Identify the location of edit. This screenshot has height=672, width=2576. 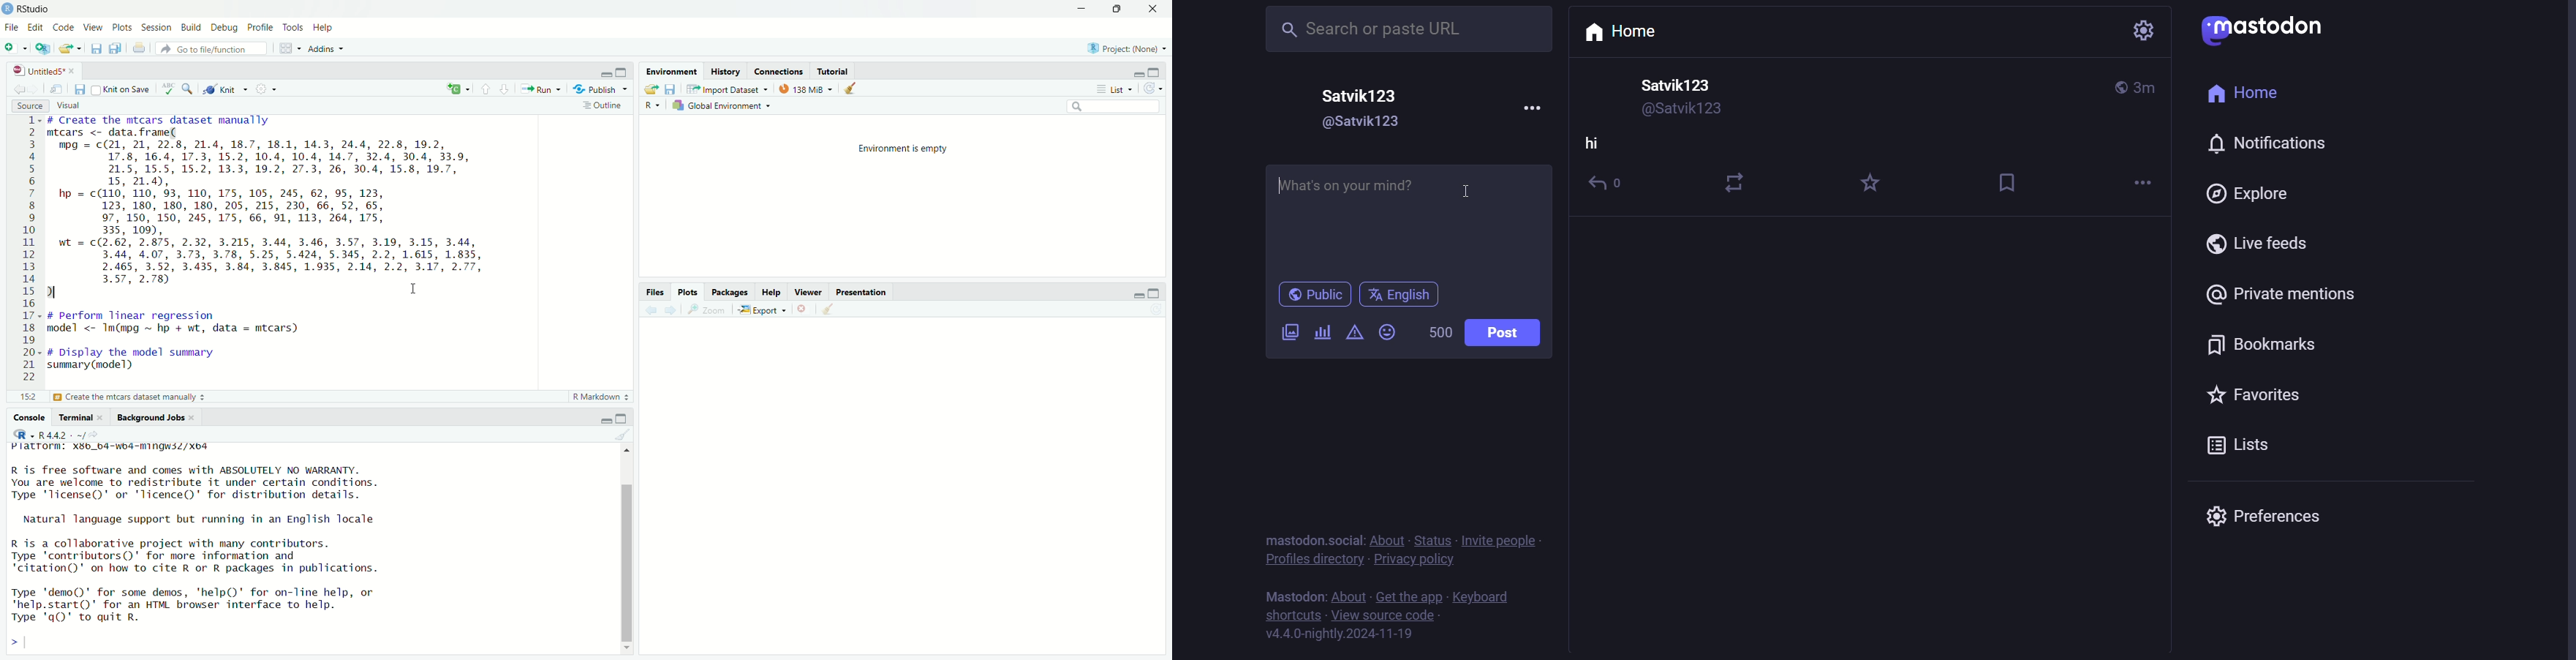
(35, 27).